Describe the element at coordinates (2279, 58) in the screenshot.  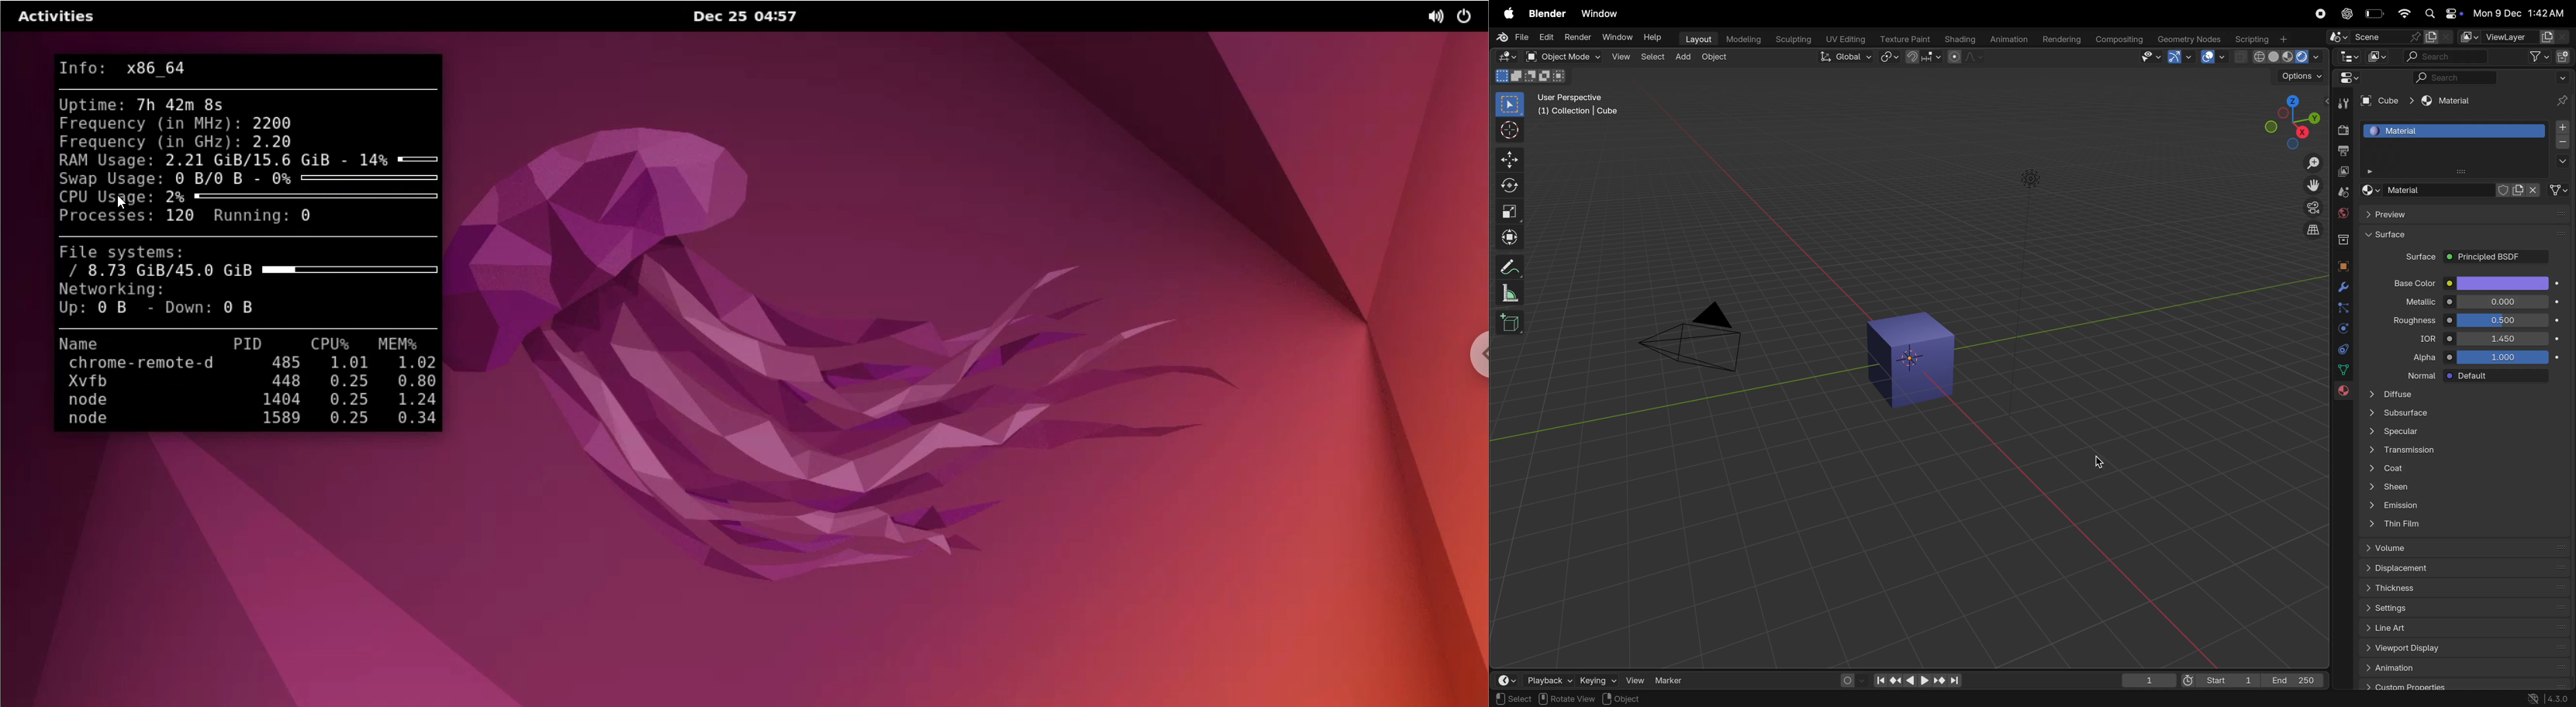
I see `view shading` at that location.